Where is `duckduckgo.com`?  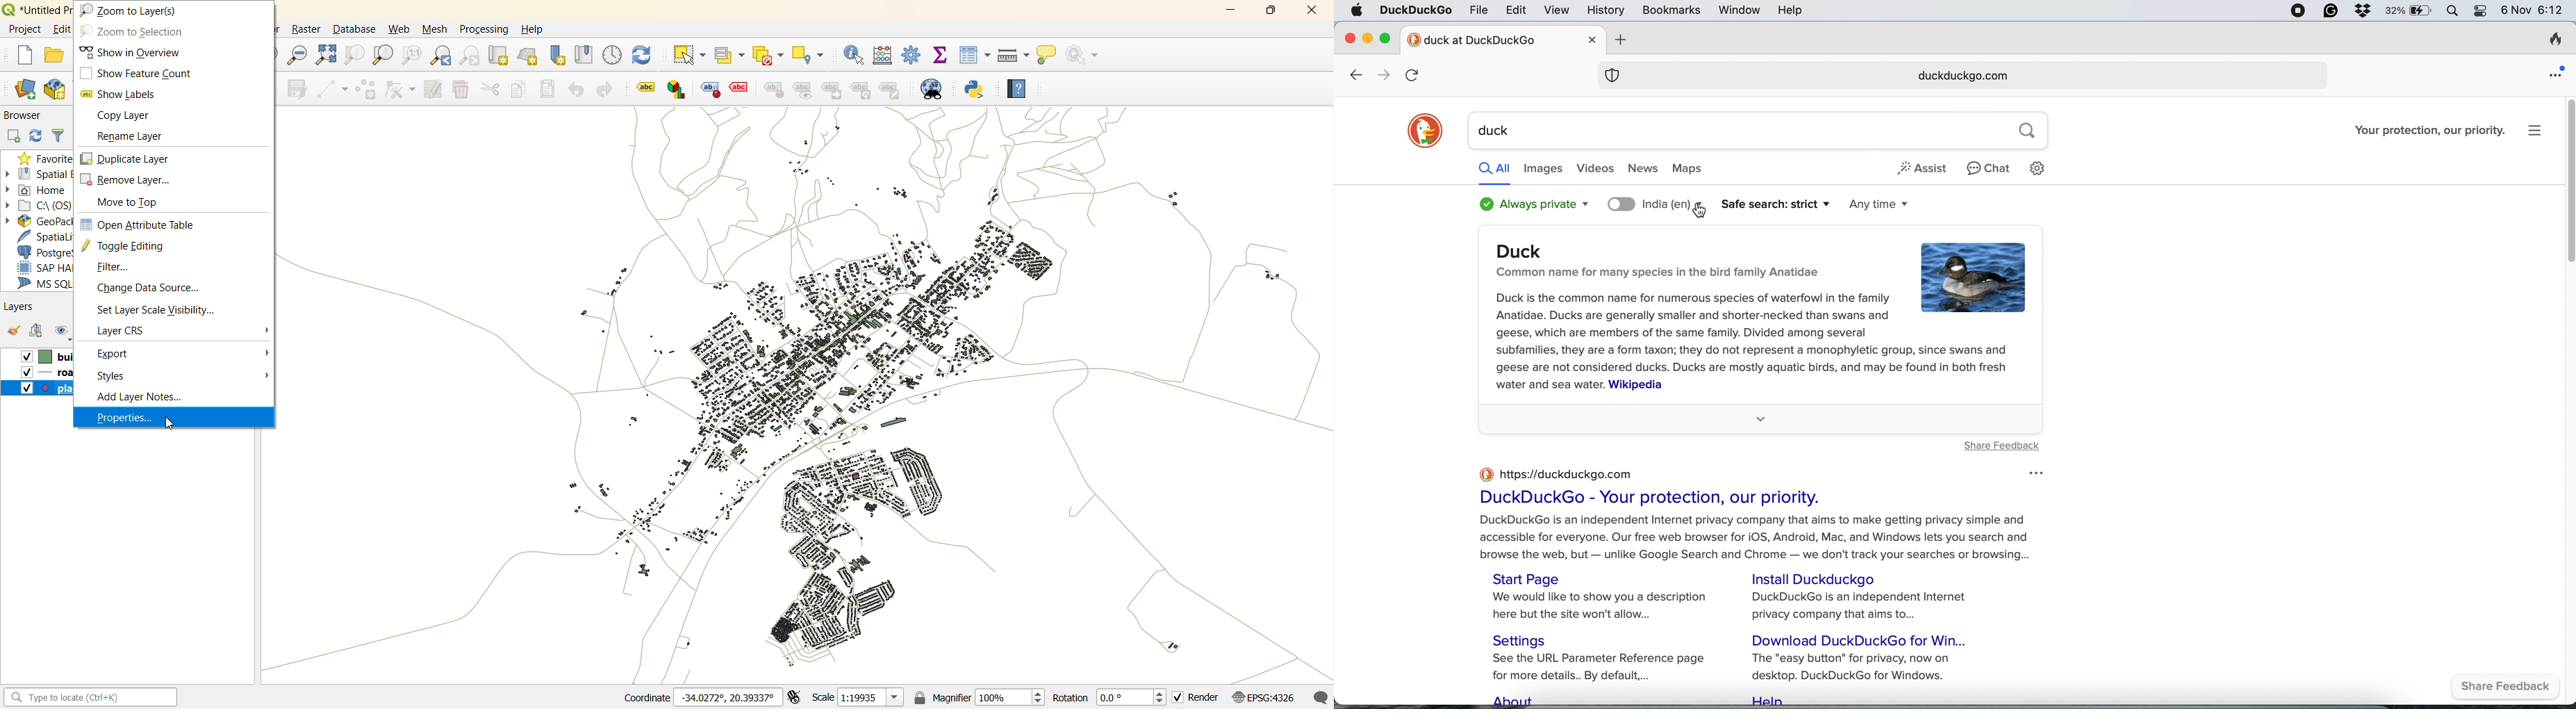
duckduckgo.com is located at coordinates (1960, 77).